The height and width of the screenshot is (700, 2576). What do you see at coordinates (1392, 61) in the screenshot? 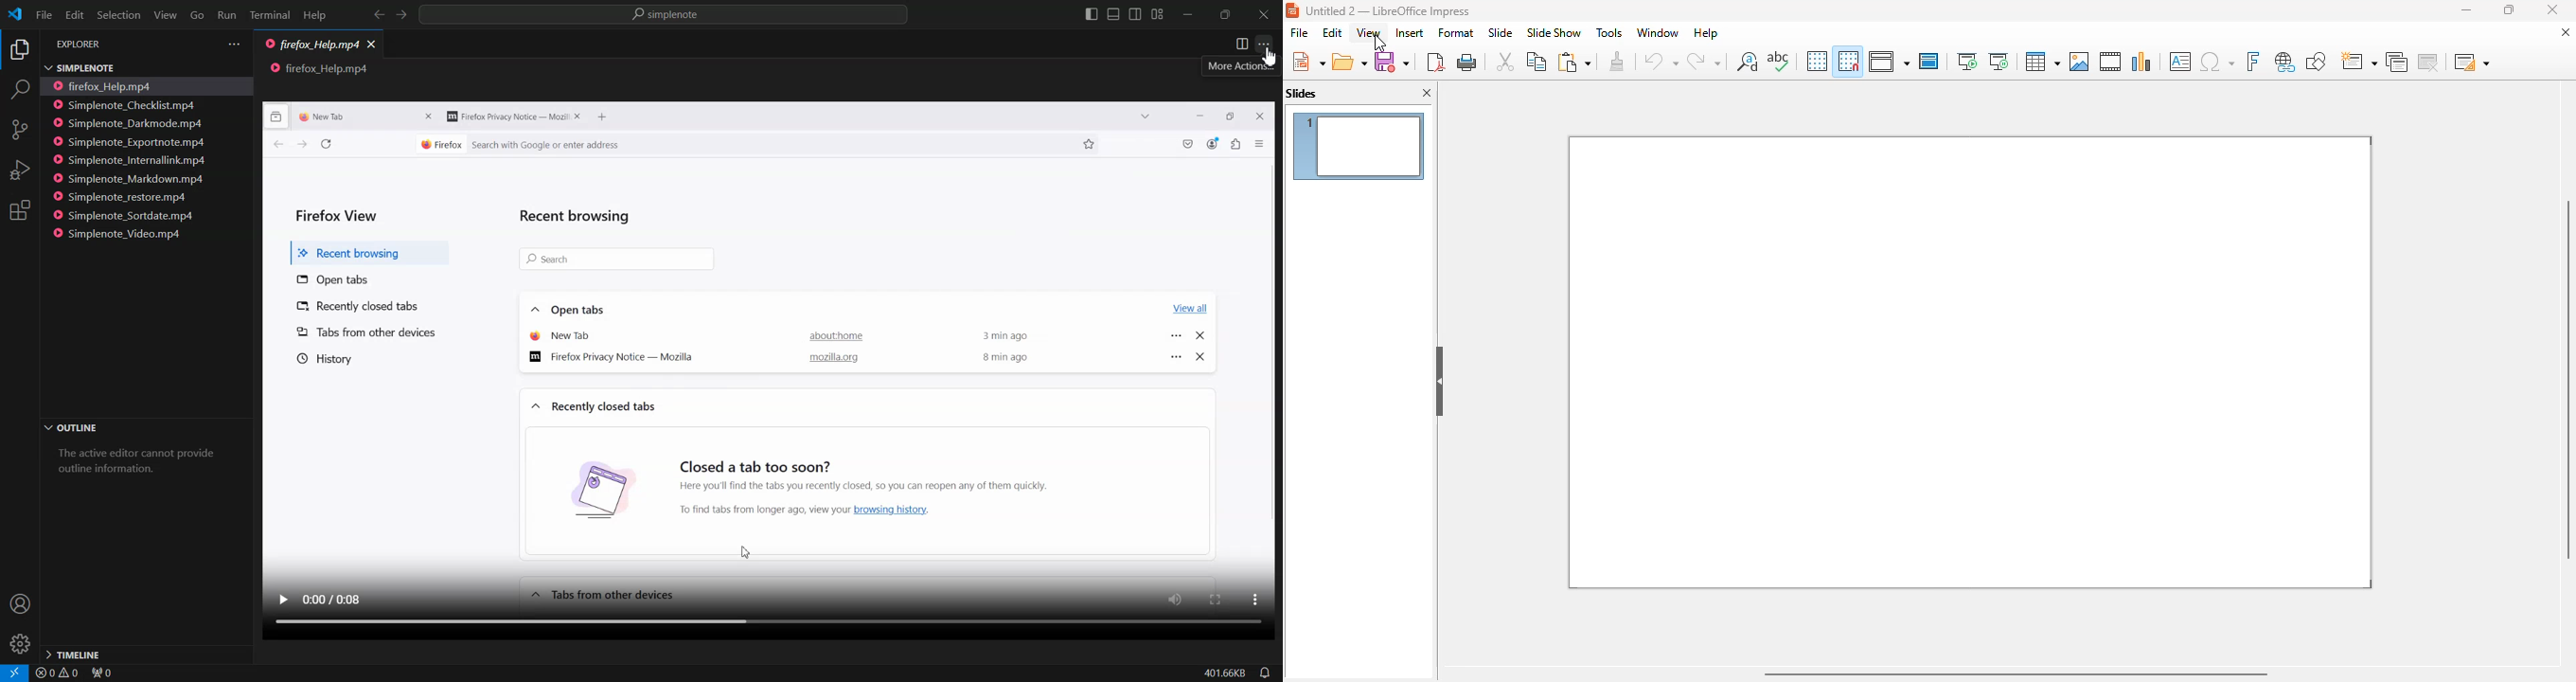
I see `save` at bounding box center [1392, 61].